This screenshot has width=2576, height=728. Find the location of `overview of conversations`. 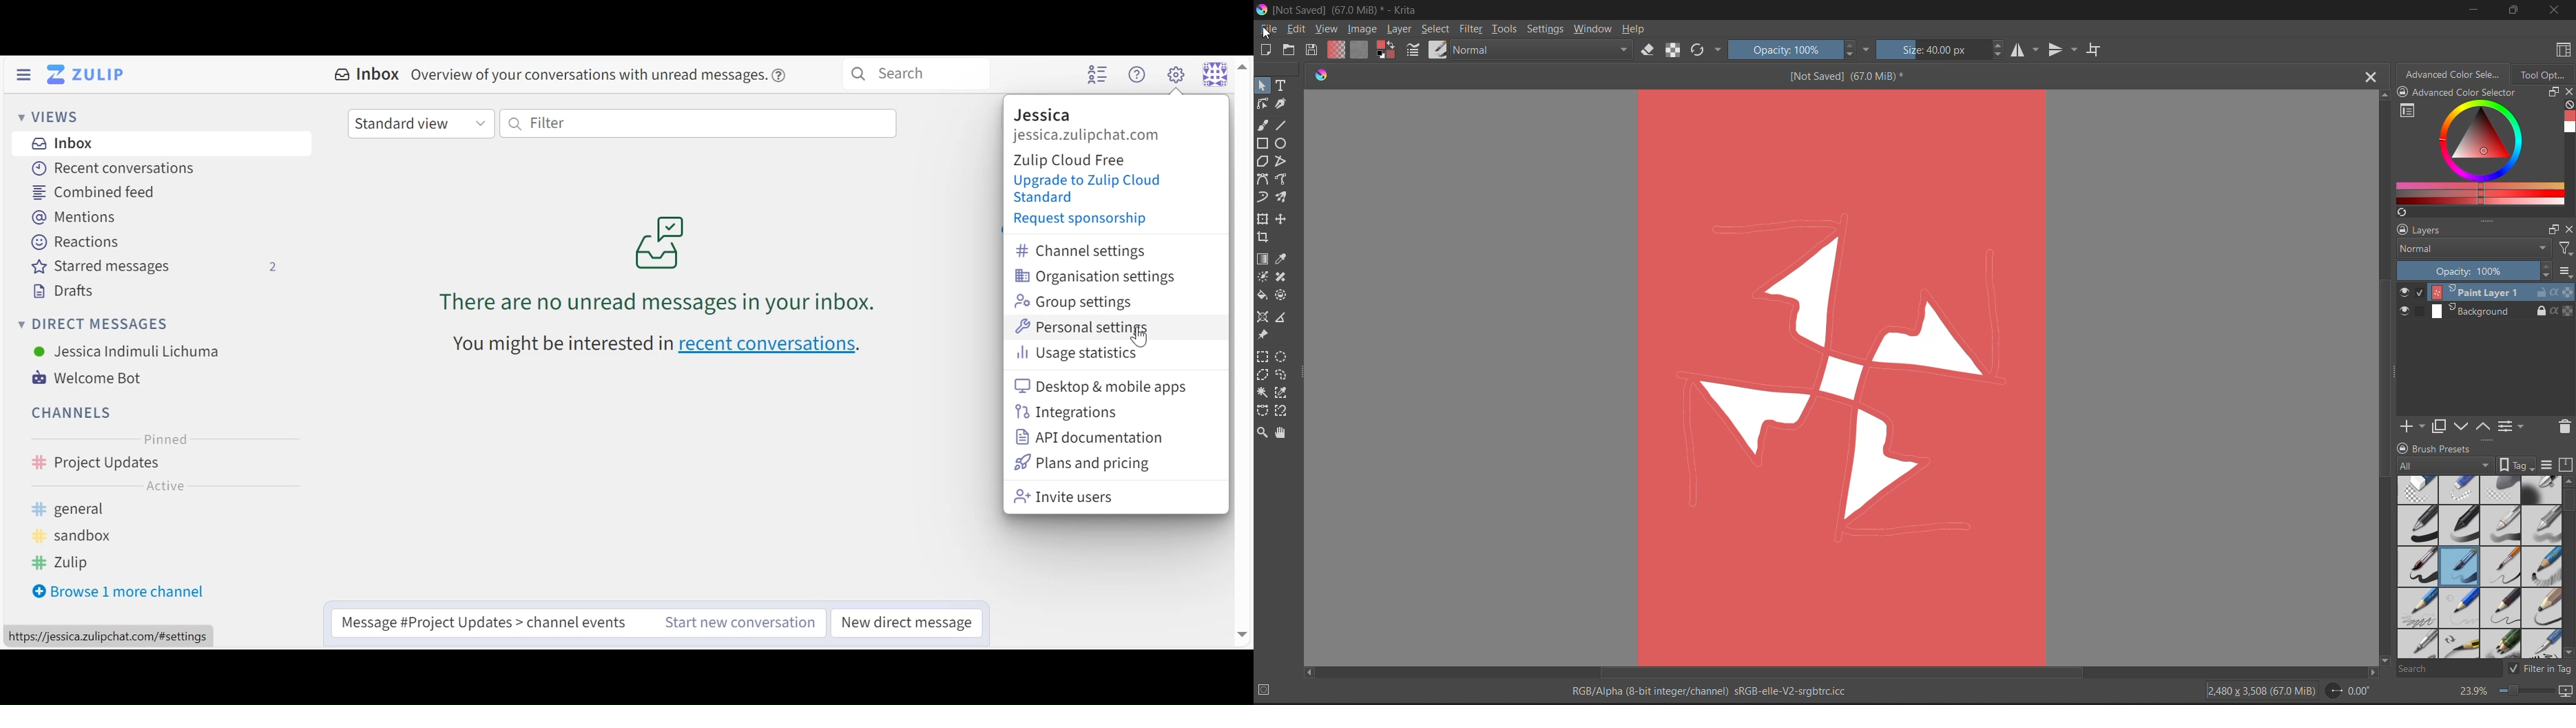

overview of conversations is located at coordinates (603, 76).